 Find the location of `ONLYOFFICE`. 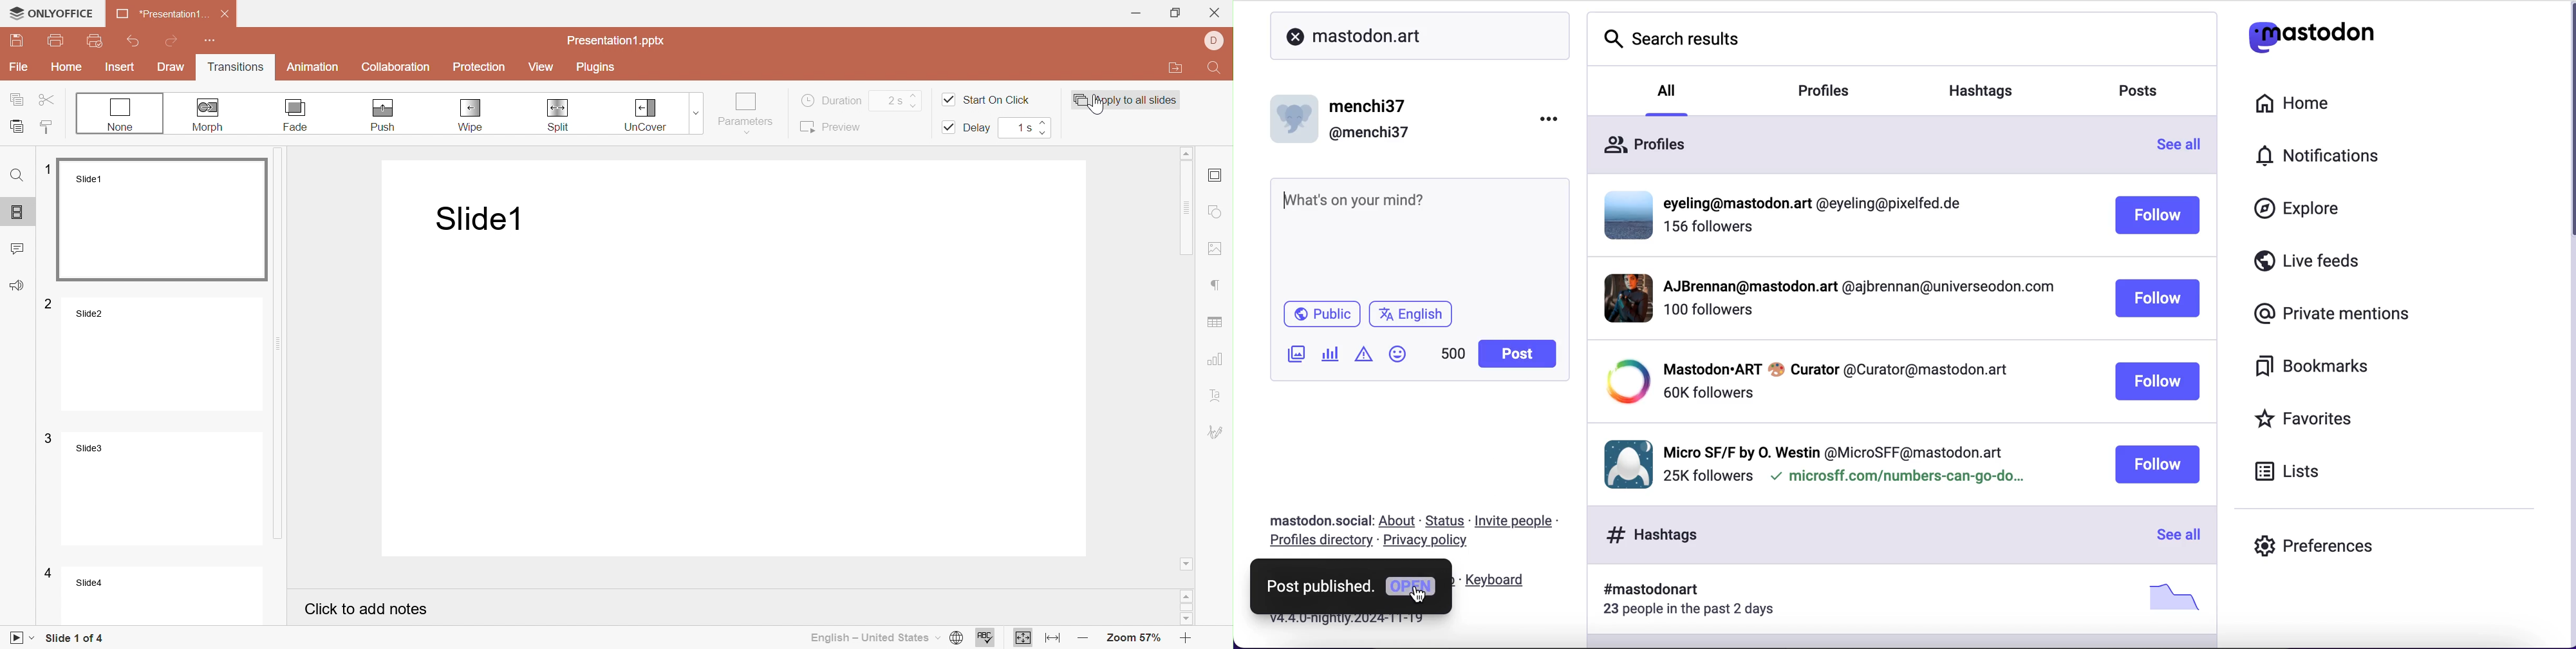

ONLYOFFICE is located at coordinates (51, 13).